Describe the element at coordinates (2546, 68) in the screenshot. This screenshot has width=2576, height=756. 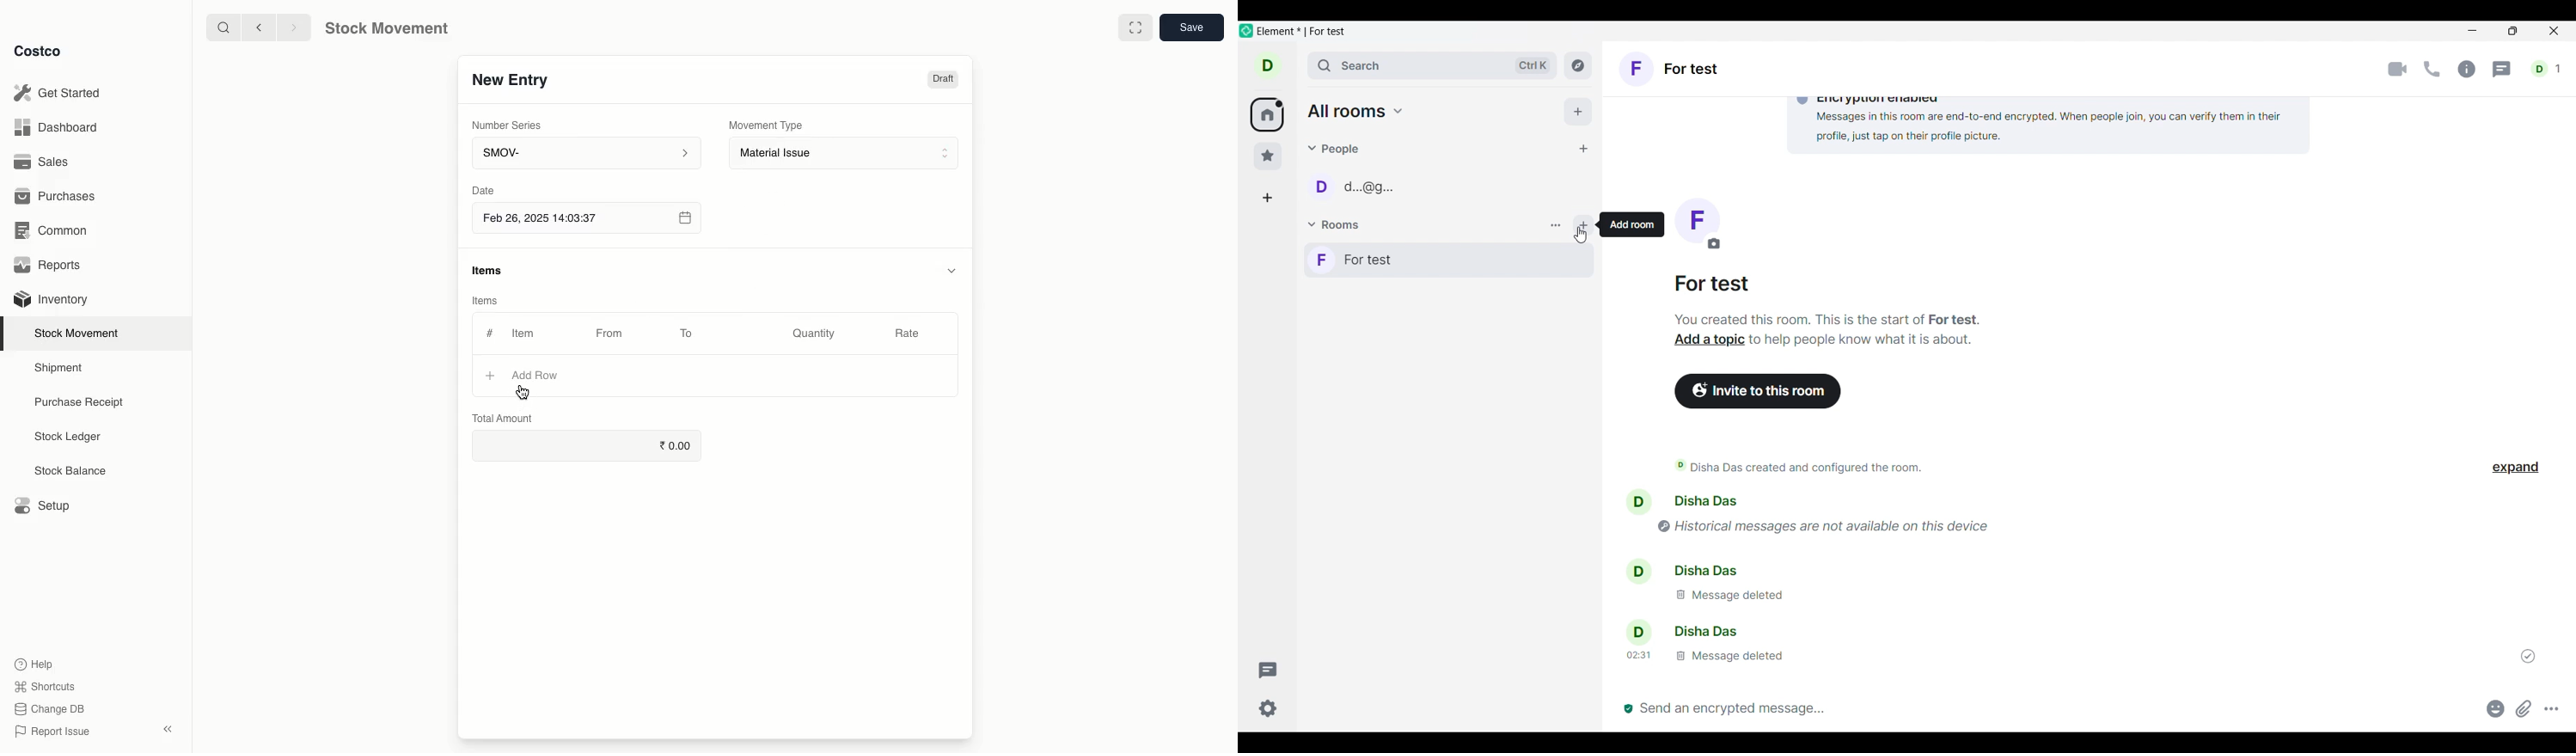
I see `number of people in the room` at that location.